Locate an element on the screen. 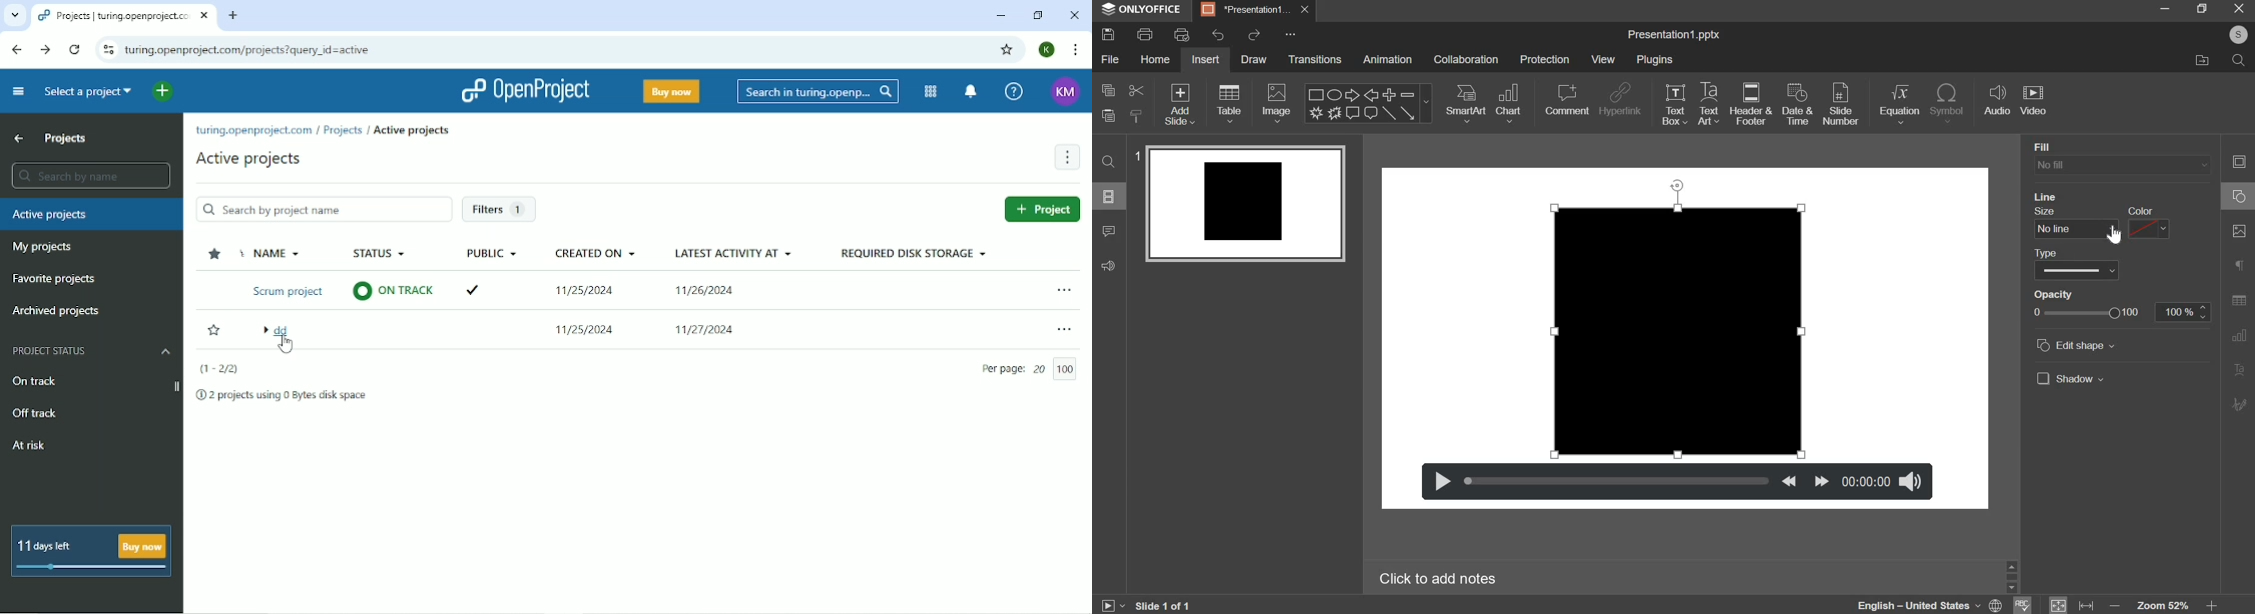 The height and width of the screenshot is (616, 2268). Add to Favorite is located at coordinates (213, 331).